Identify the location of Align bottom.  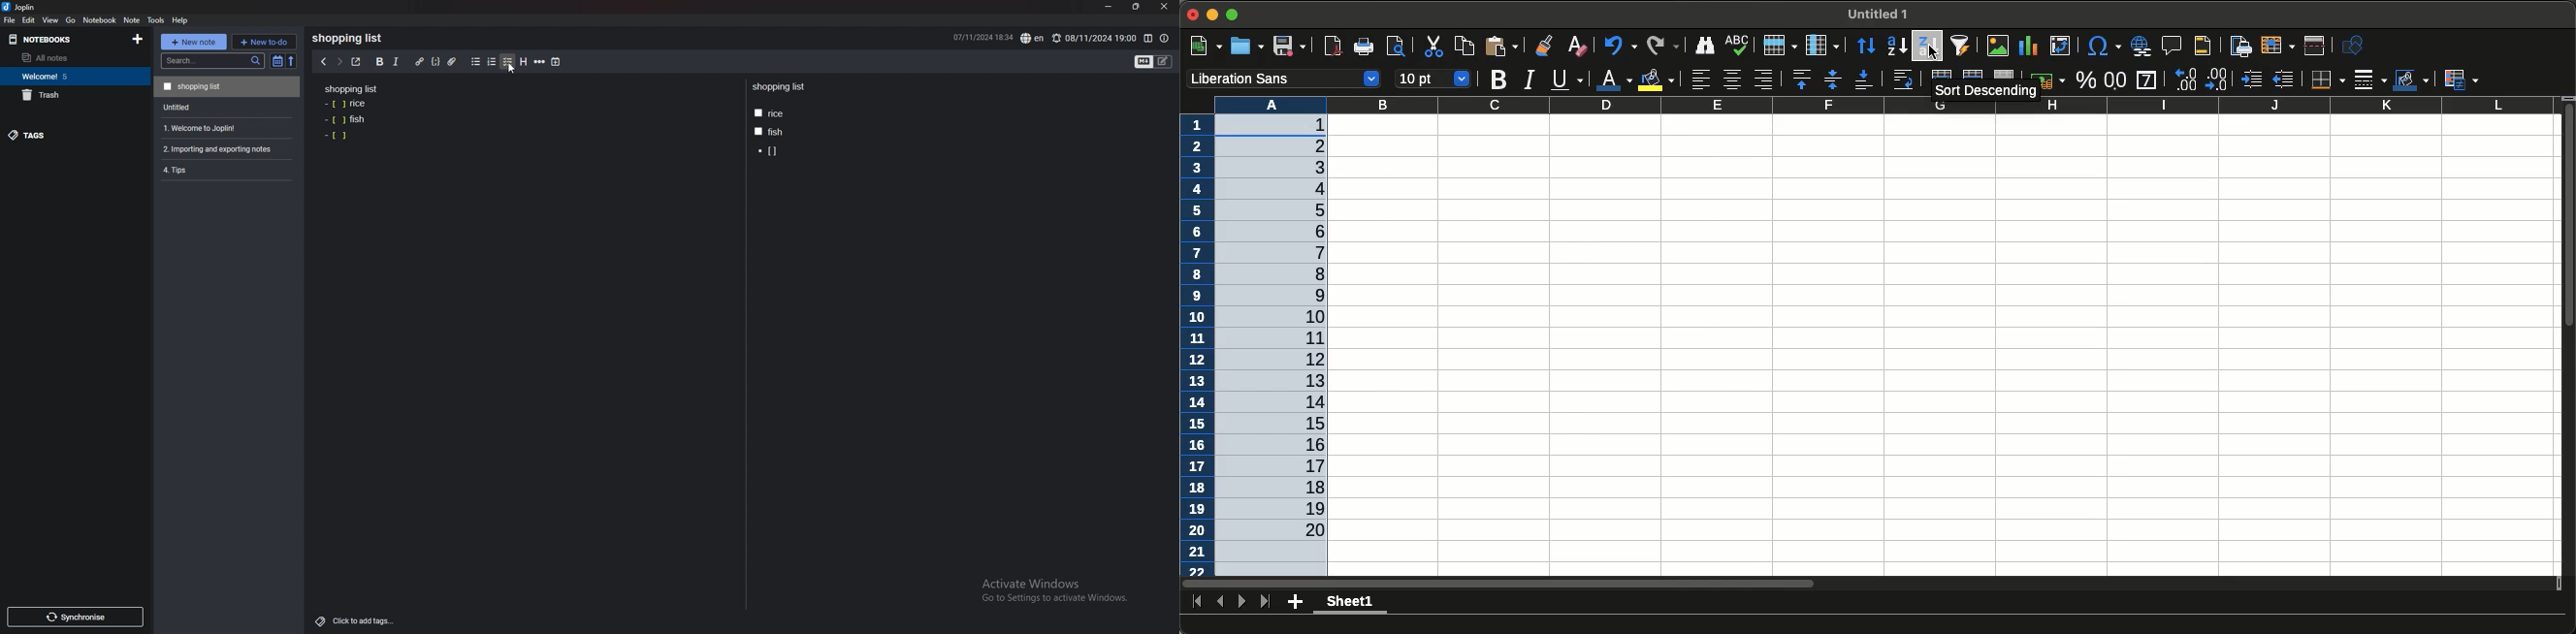
(1861, 79).